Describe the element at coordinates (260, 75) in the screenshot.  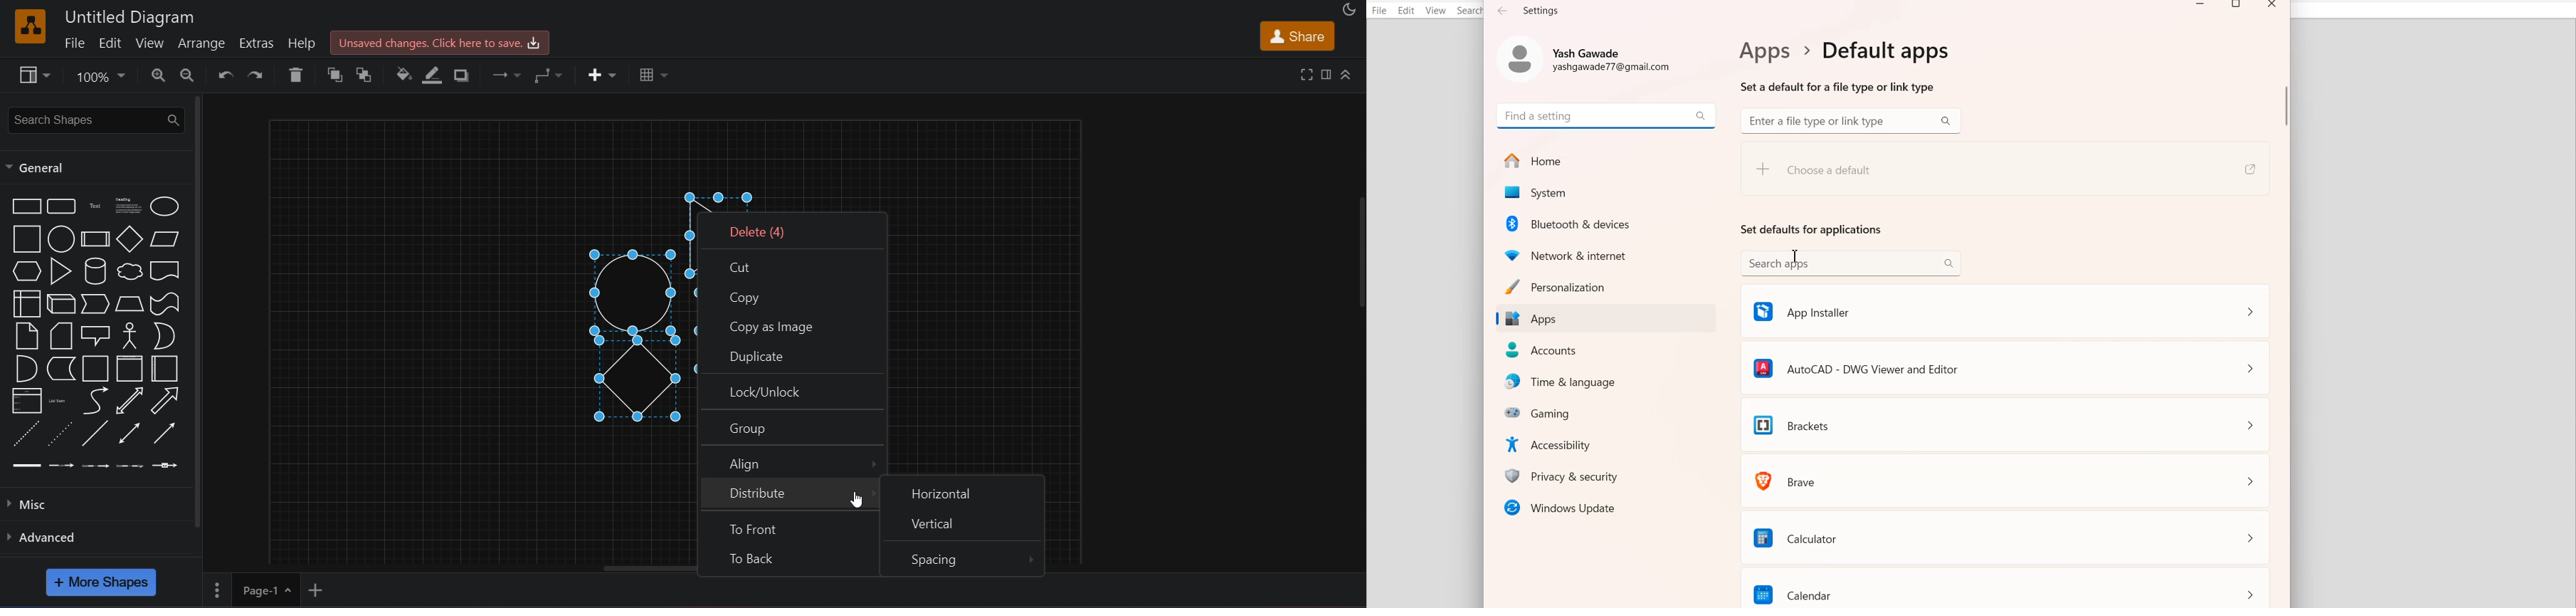
I see `redo` at that location.